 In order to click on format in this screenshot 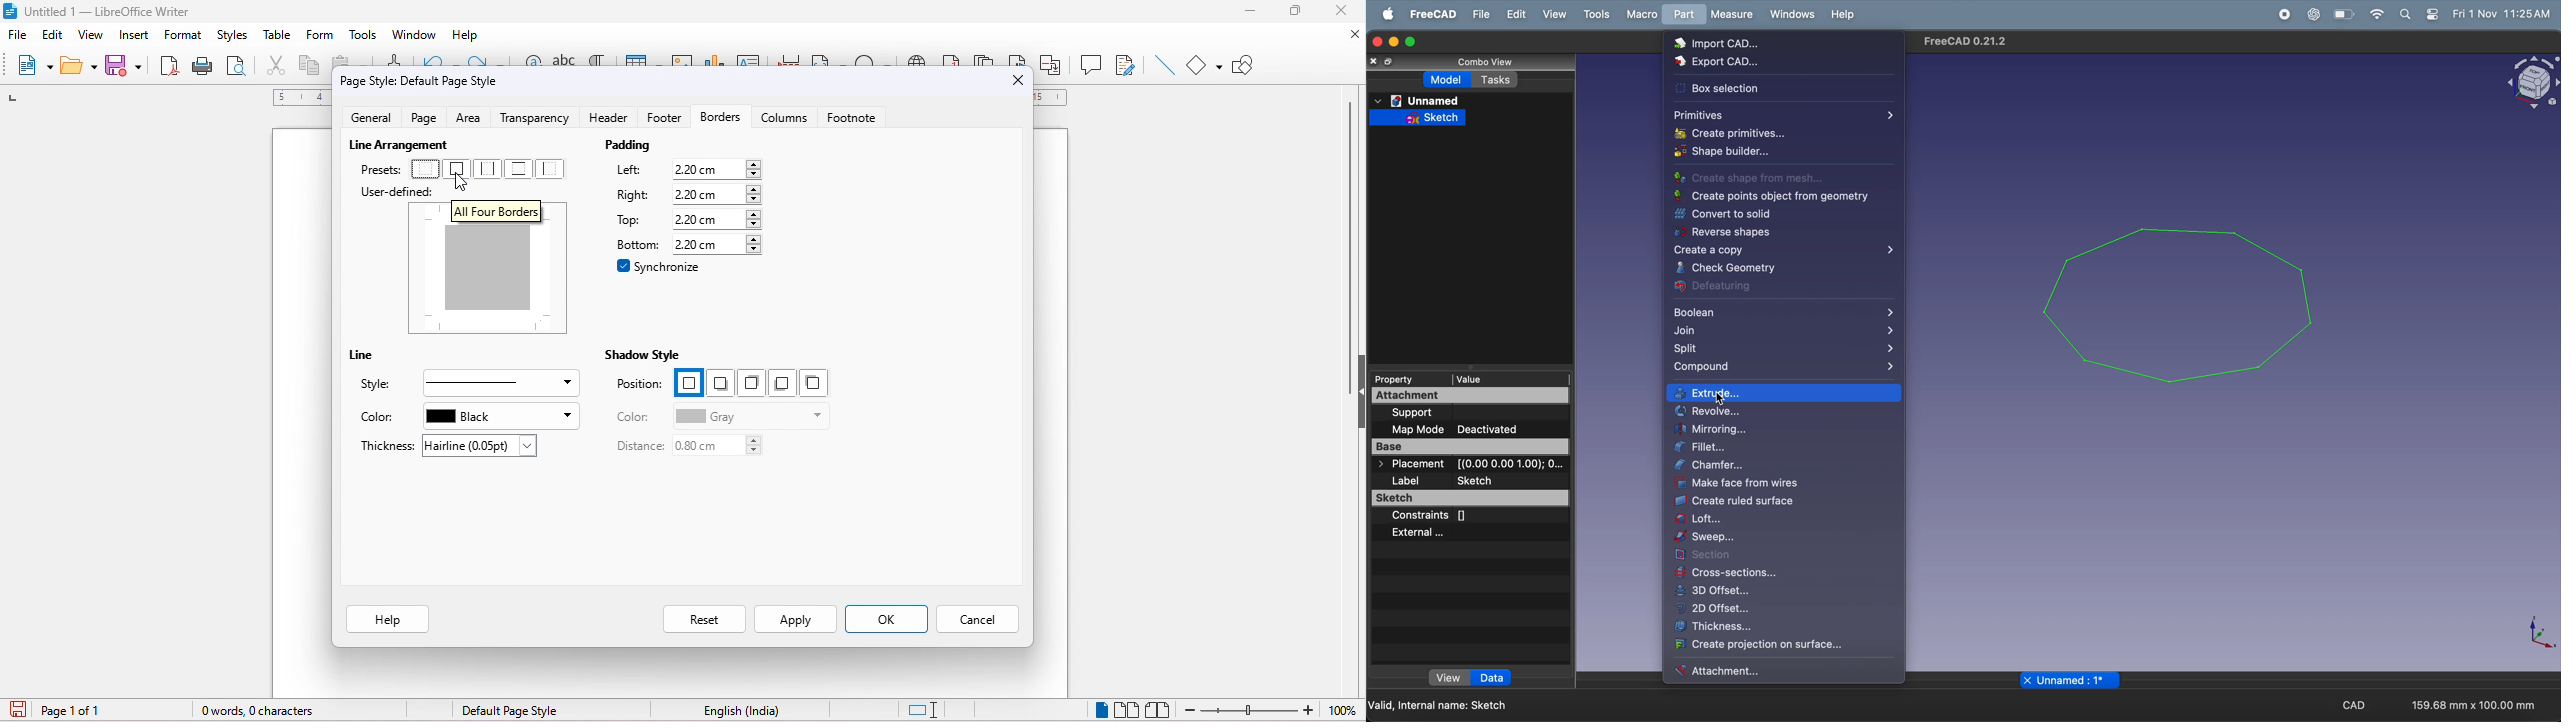, I will do `click(185, 36)`.